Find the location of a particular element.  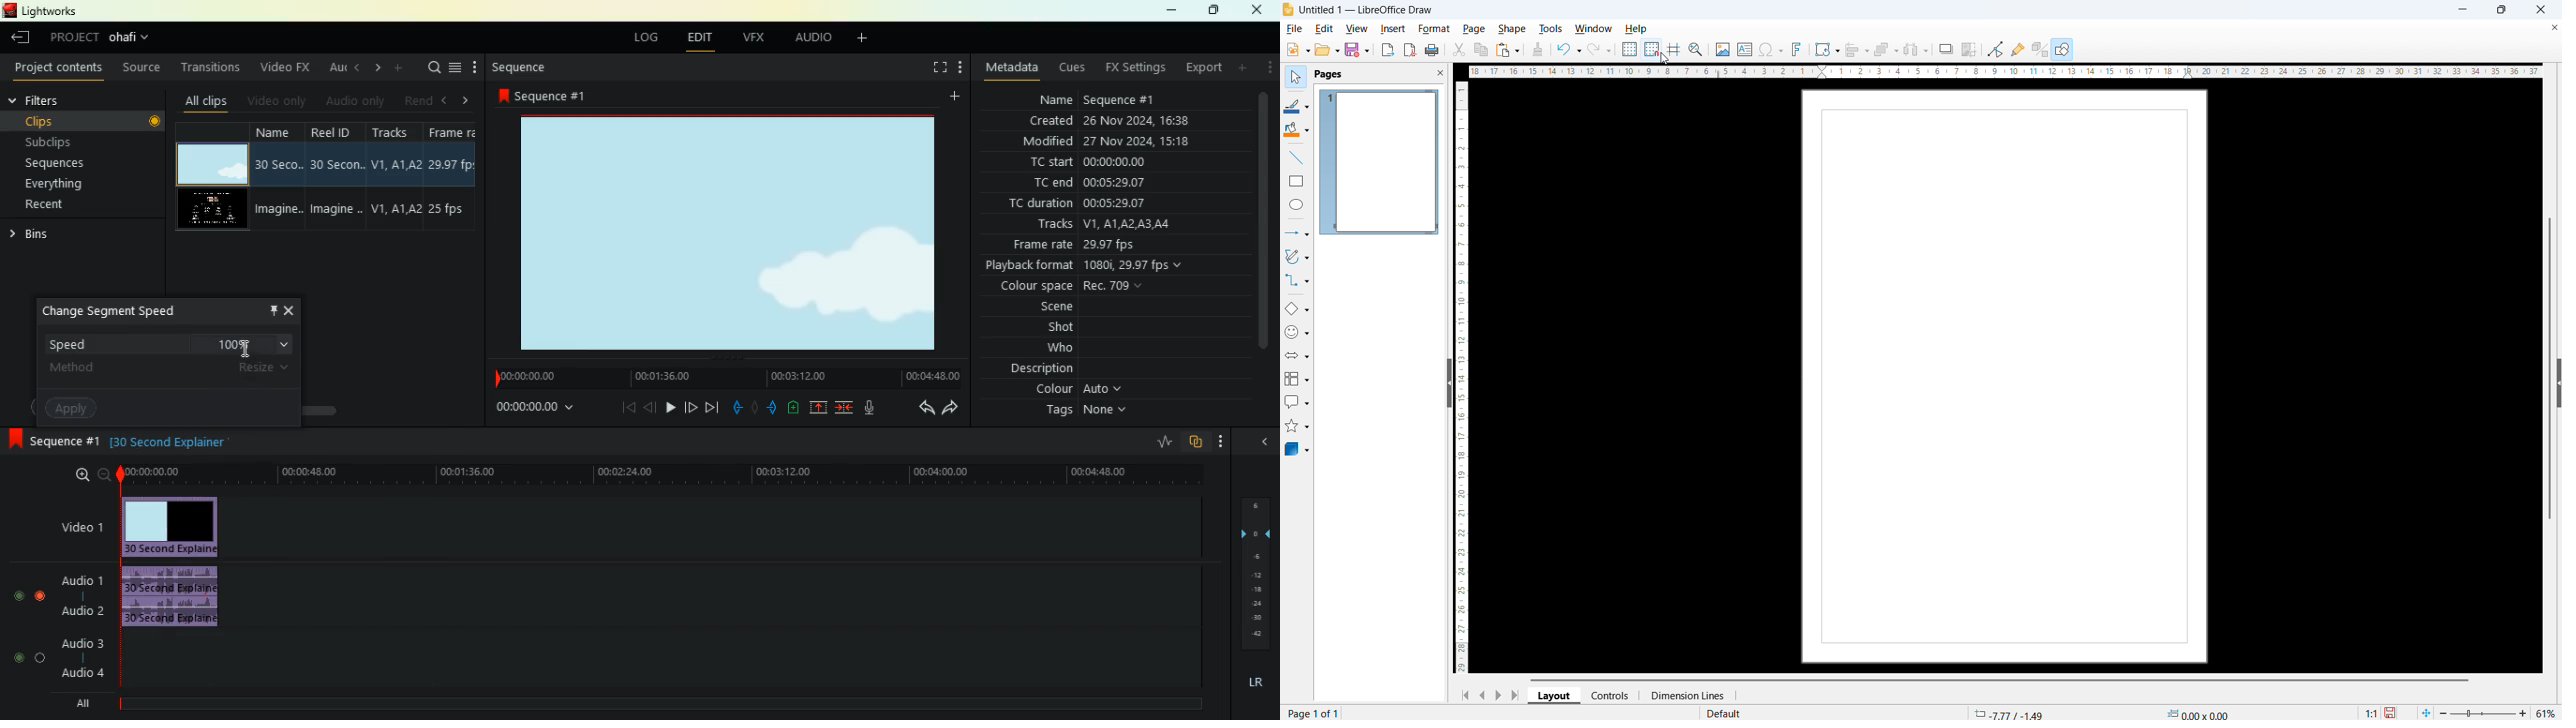

scene is located at coordinates (1035, 309).